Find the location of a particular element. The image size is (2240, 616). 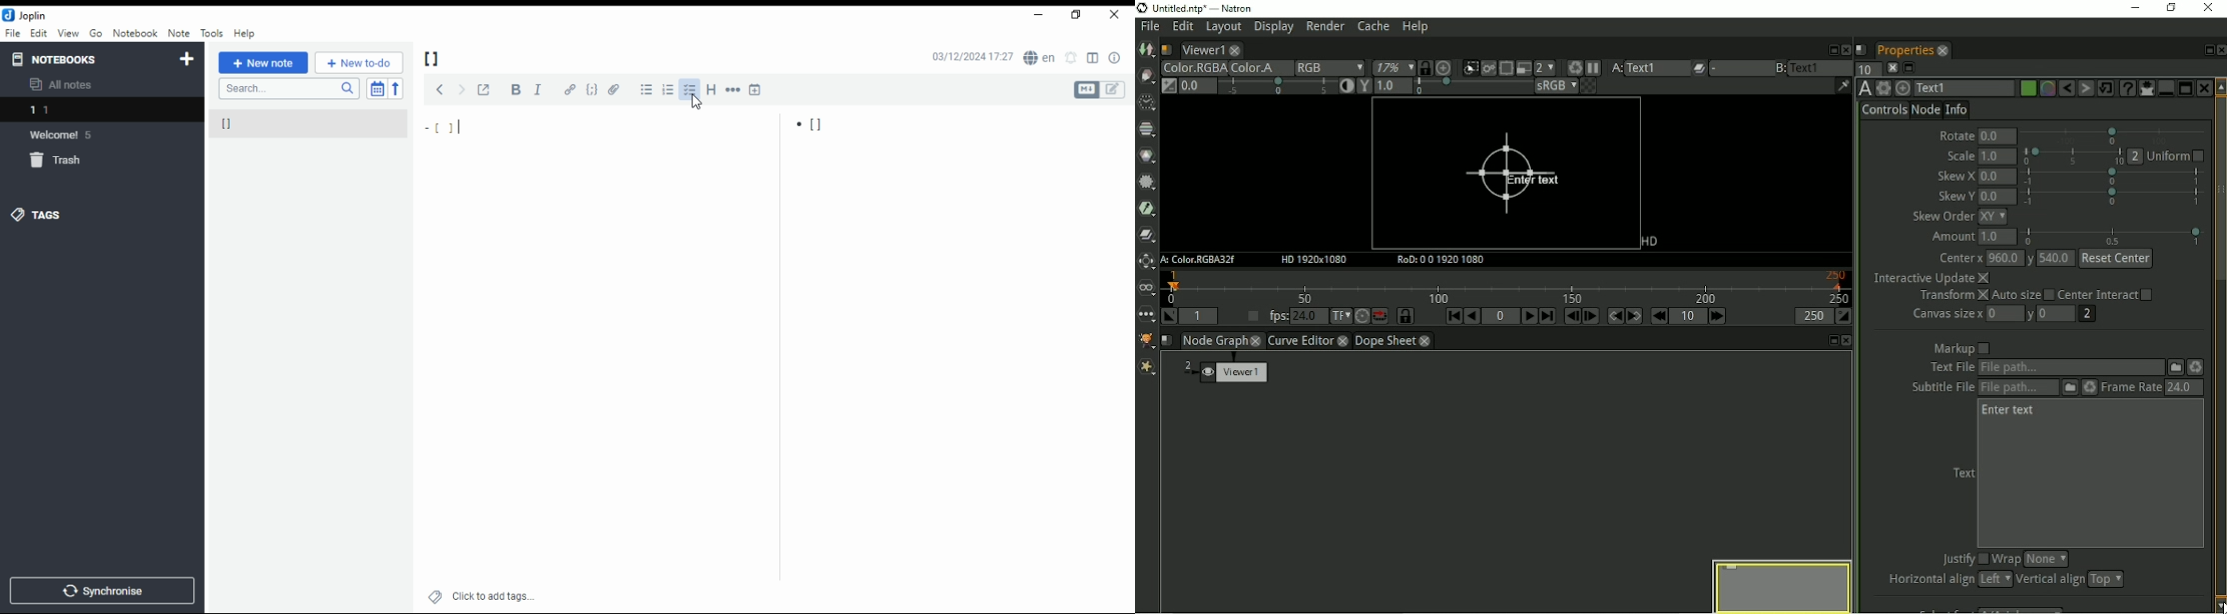

insert time is located at coordinates (756, 90).